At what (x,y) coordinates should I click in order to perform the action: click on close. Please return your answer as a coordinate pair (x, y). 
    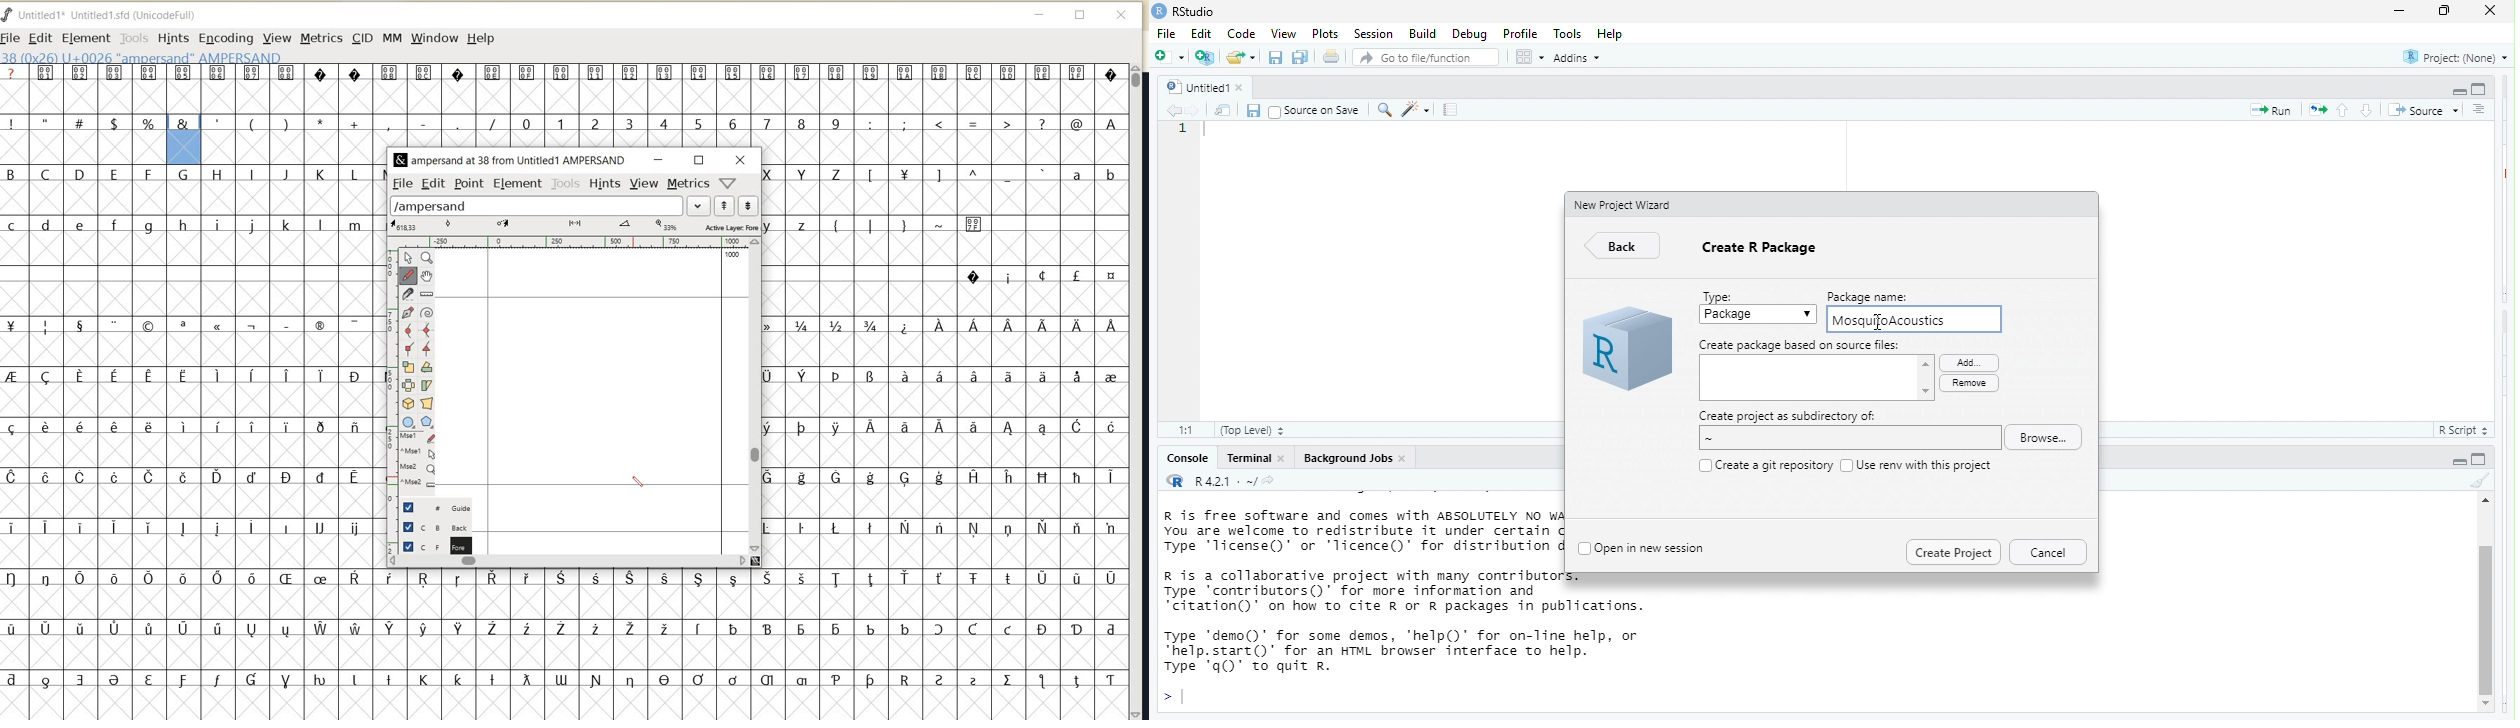
    Looking at the image, I should click on (2492, 13).